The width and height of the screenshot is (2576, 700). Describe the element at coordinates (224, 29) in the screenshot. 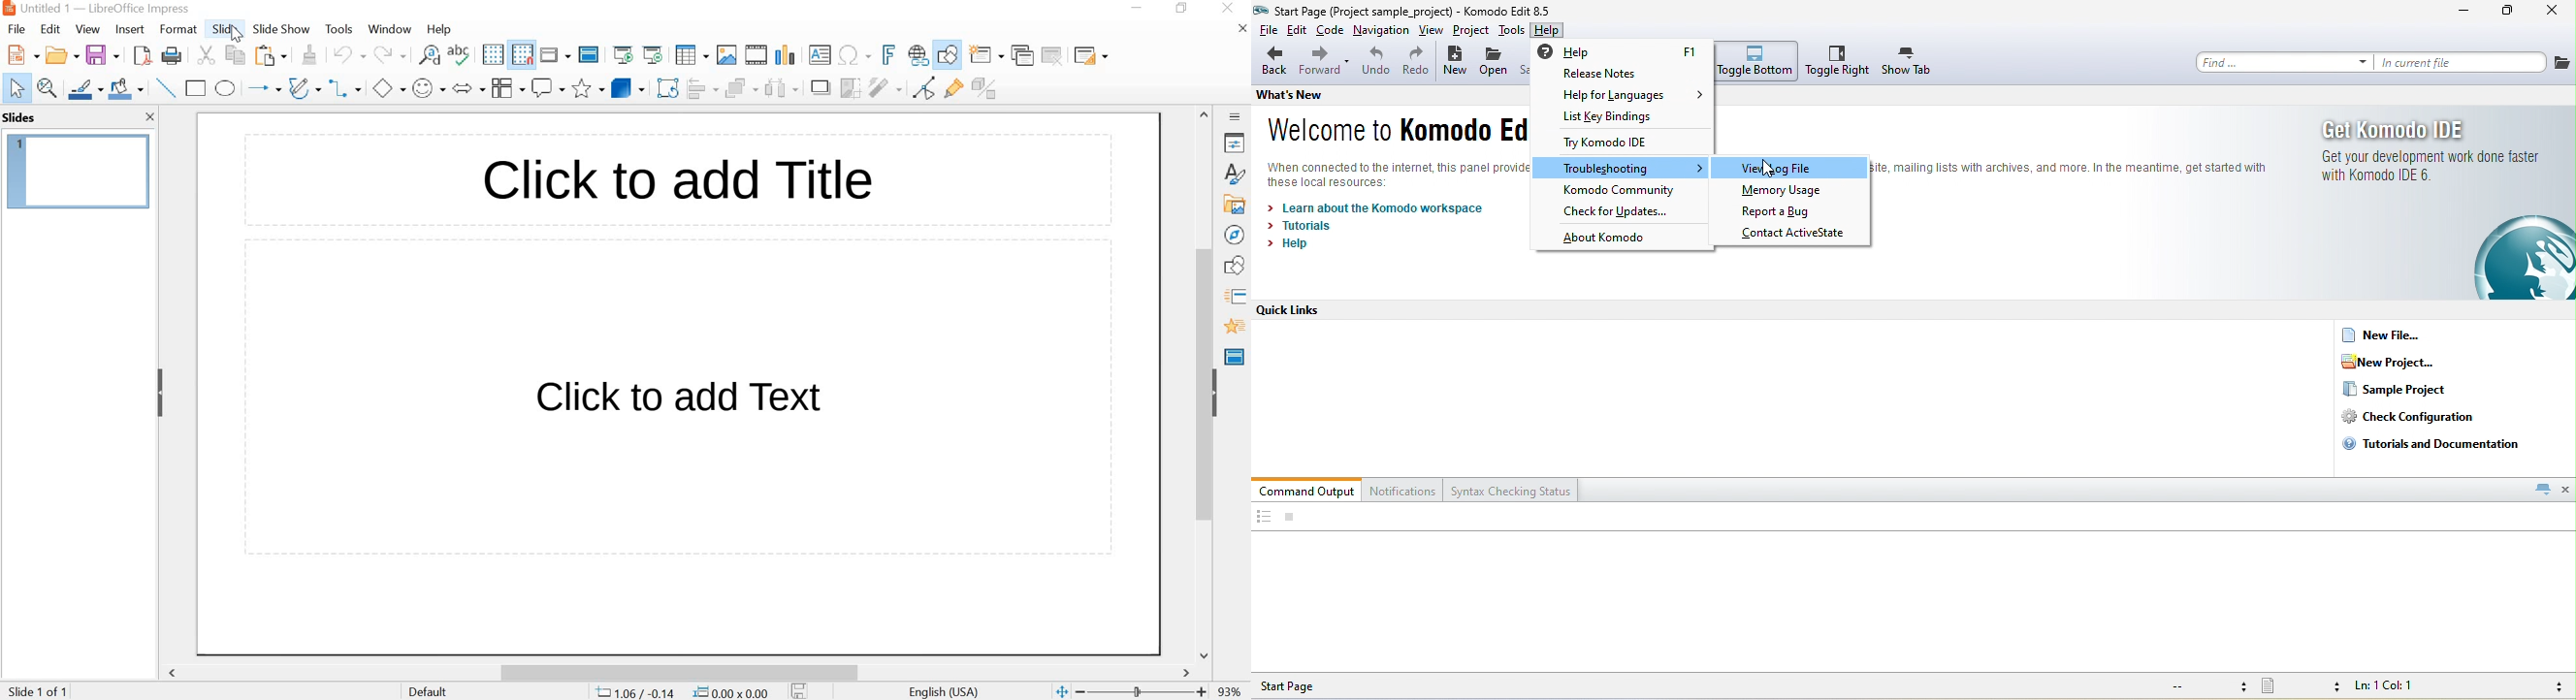

I see `SLIDE` at that location.